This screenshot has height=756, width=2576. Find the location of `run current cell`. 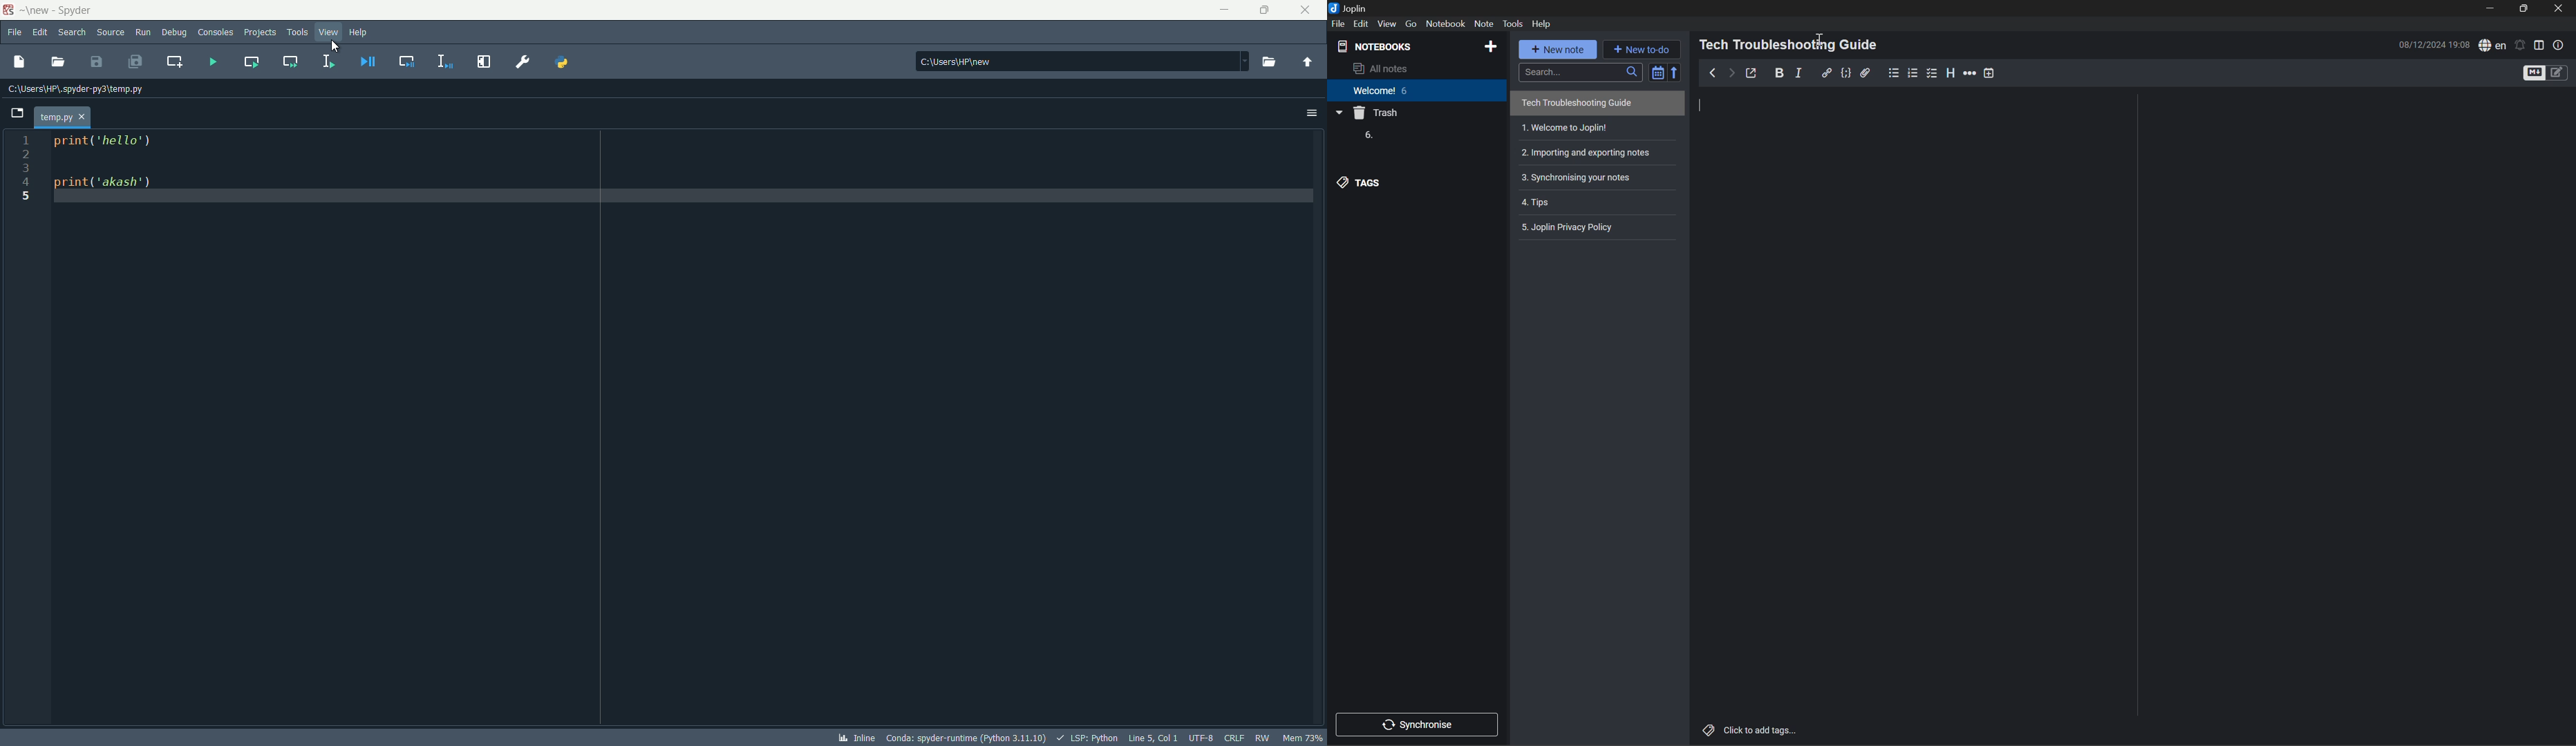

run current cell is located at coordinates (251, 60).